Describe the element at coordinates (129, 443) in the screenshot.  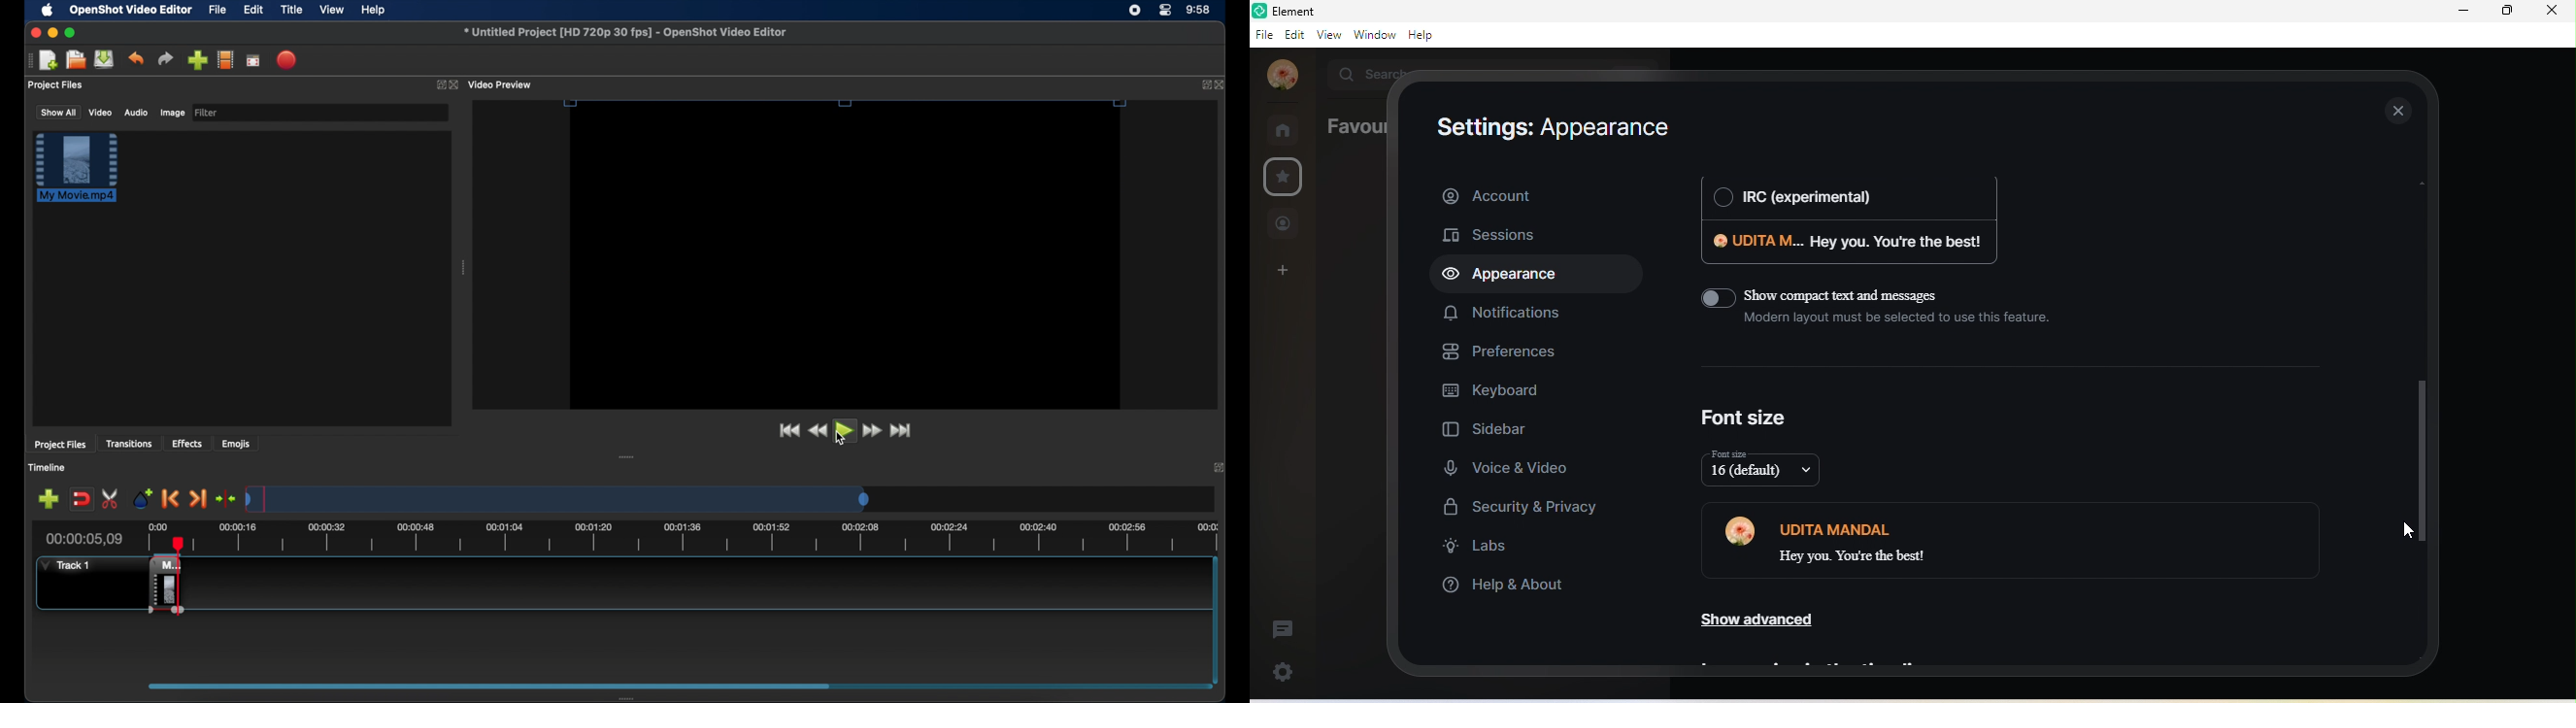
I see `transitions` at that location.